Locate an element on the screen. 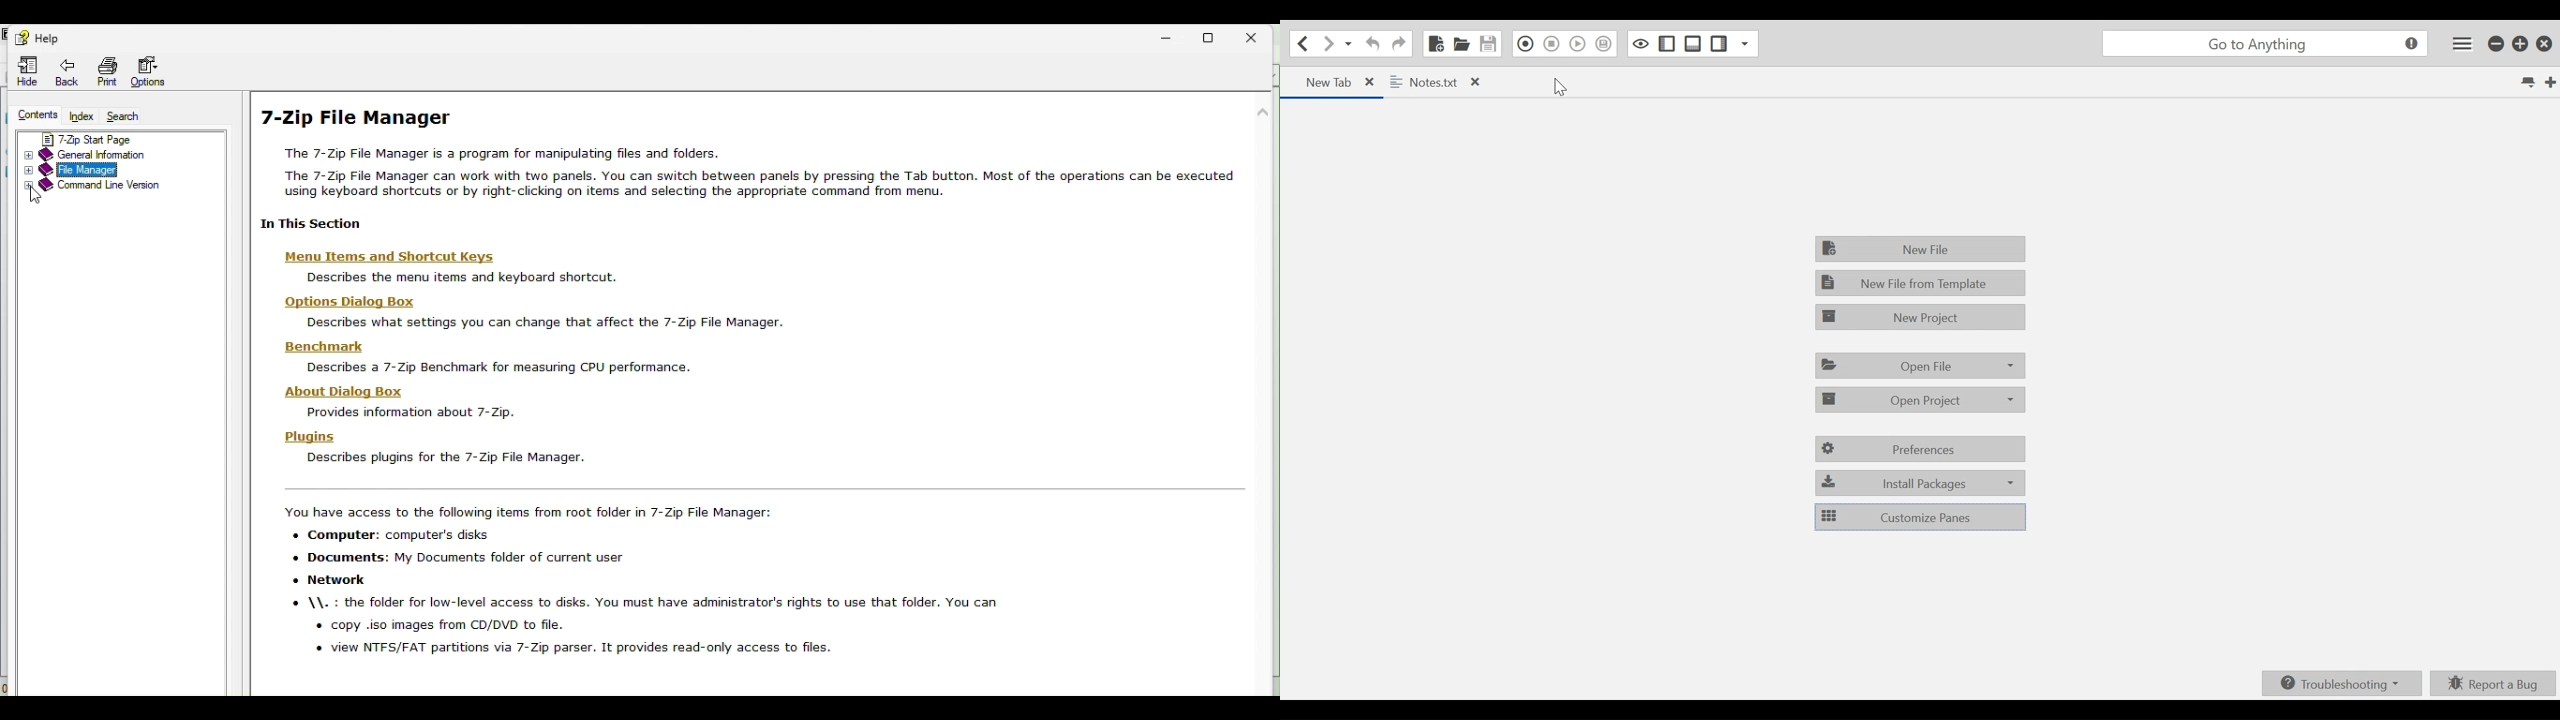  Open File is located at coordinates (1461, 44).